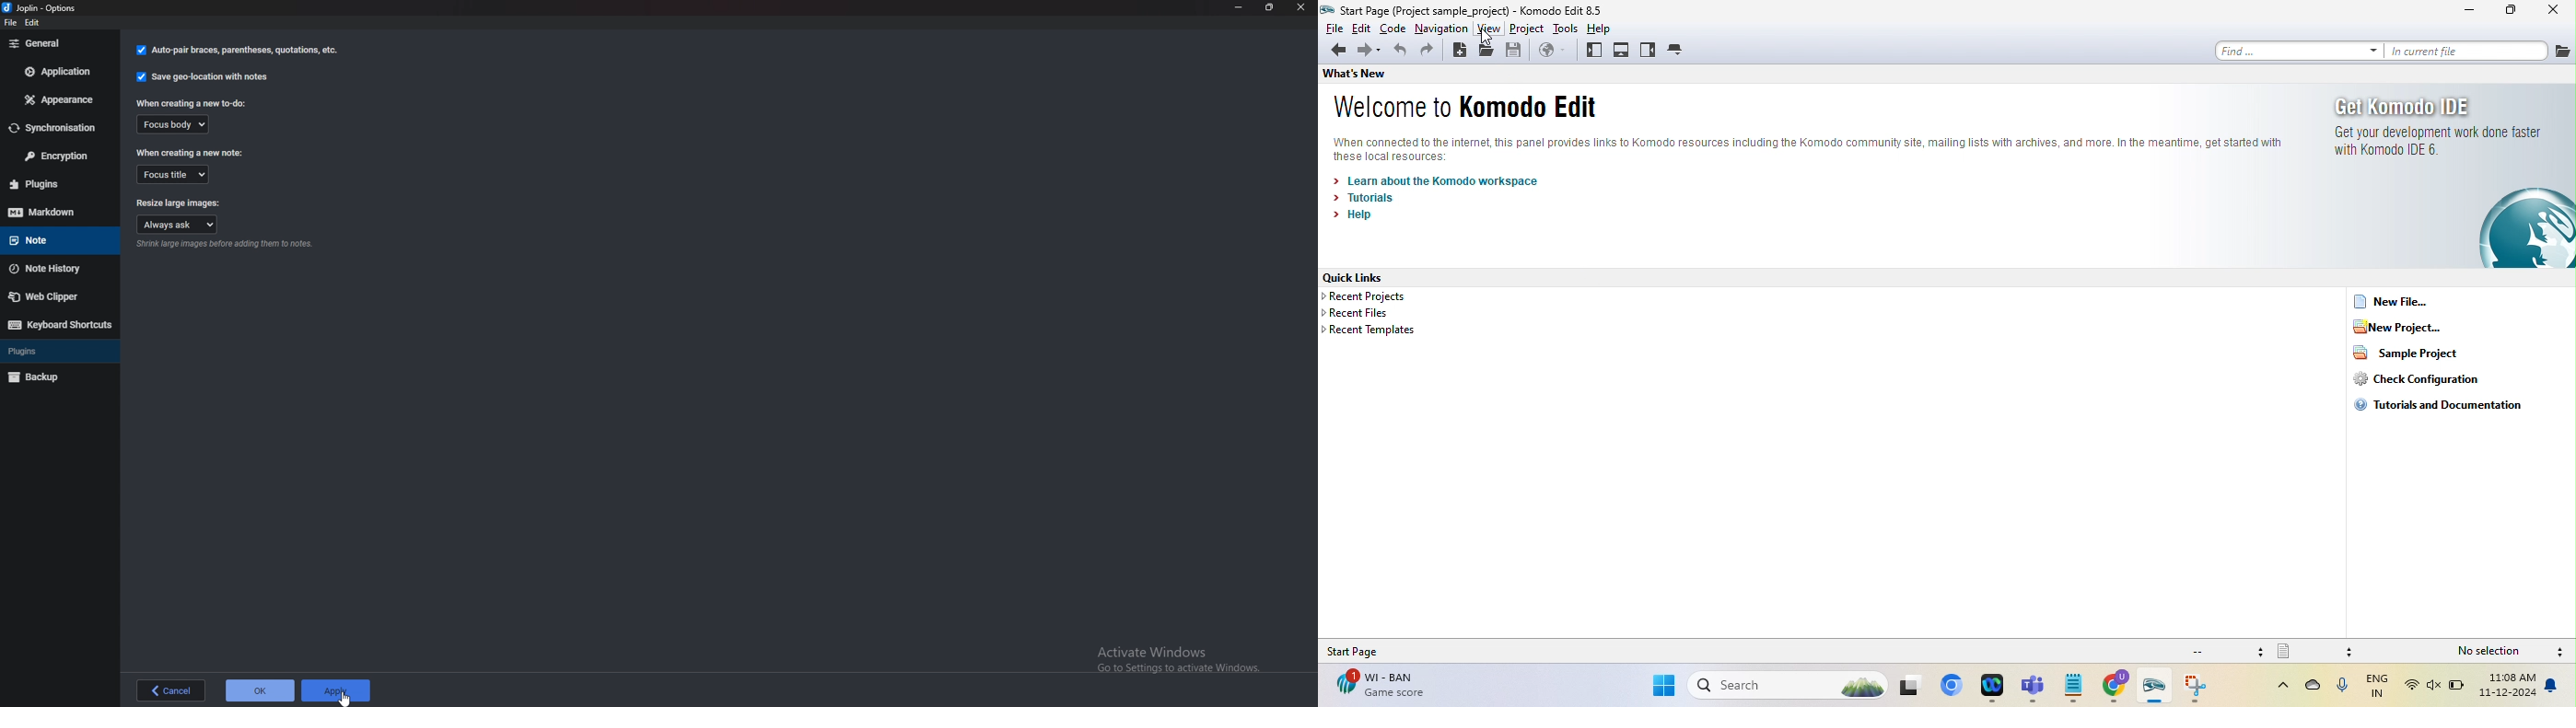  What do you see at coordinates (179, 224) in the screenshot?
I see `Always ask` at bounding box center [179, 224].